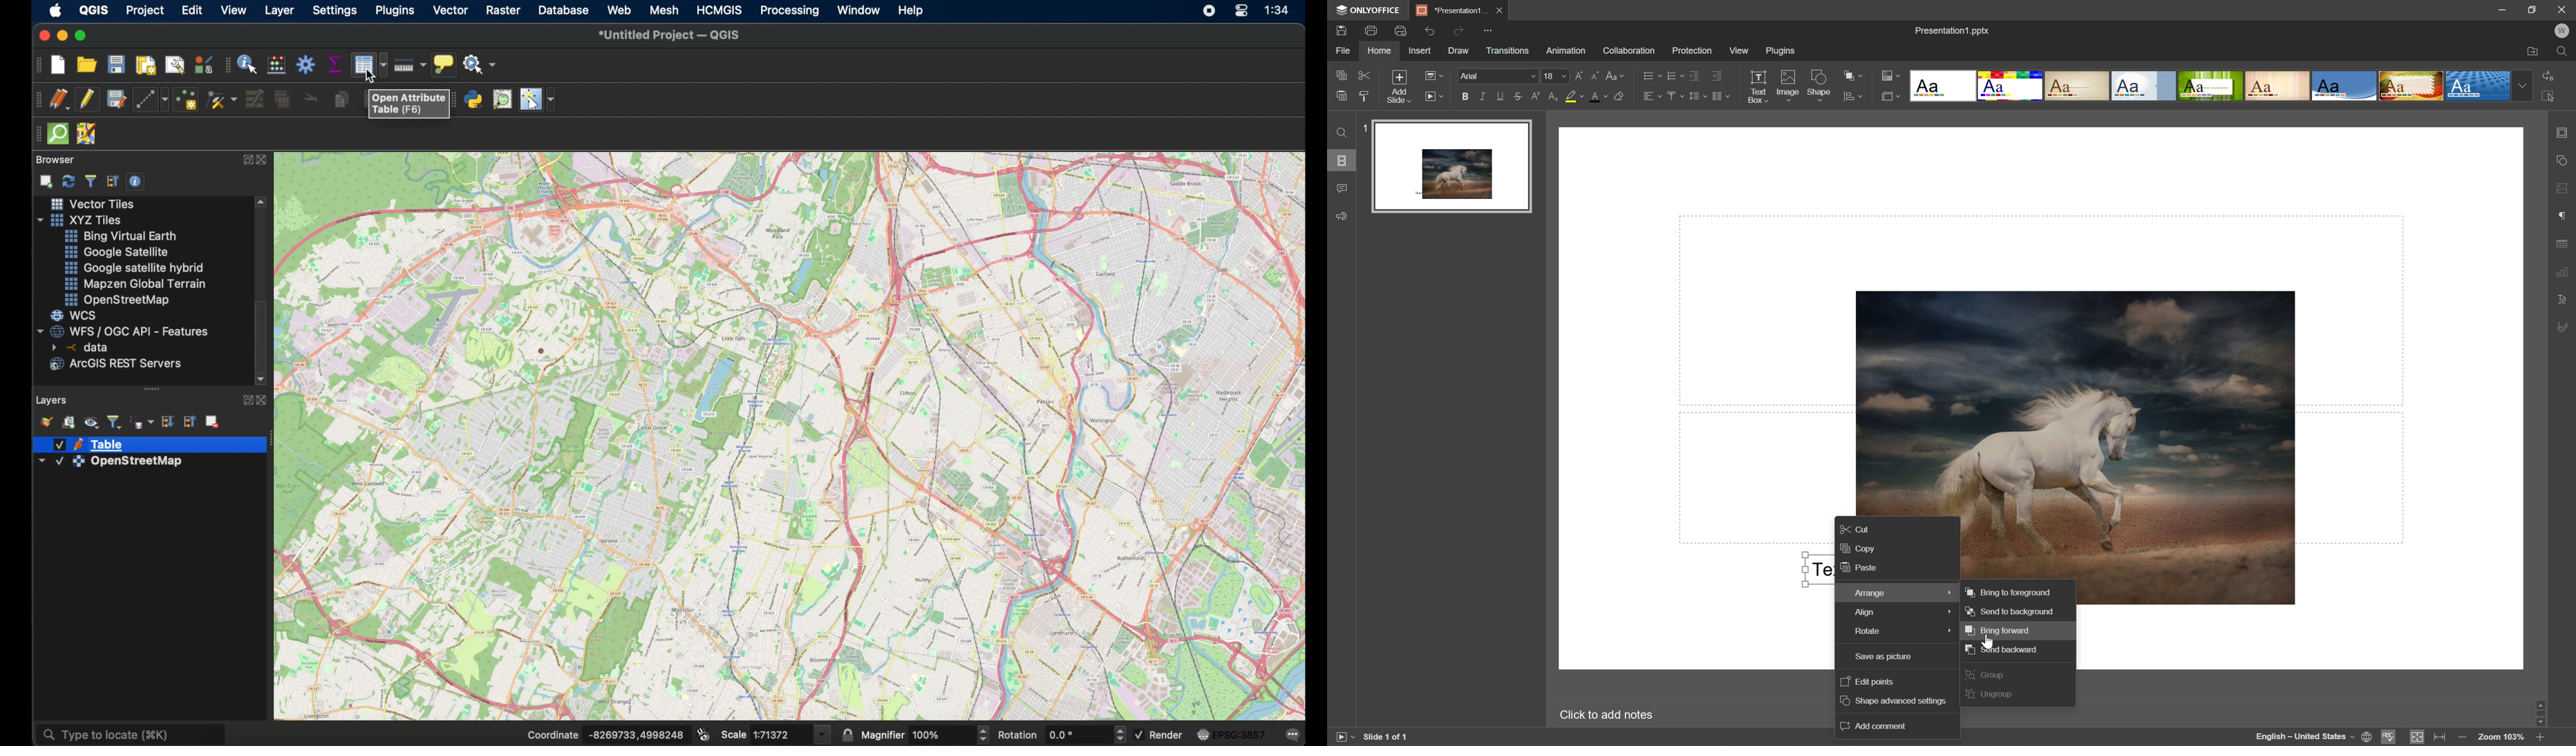  Describe the element at coordinates (68, 182) in the screenshot. I see `refresh` at that location.